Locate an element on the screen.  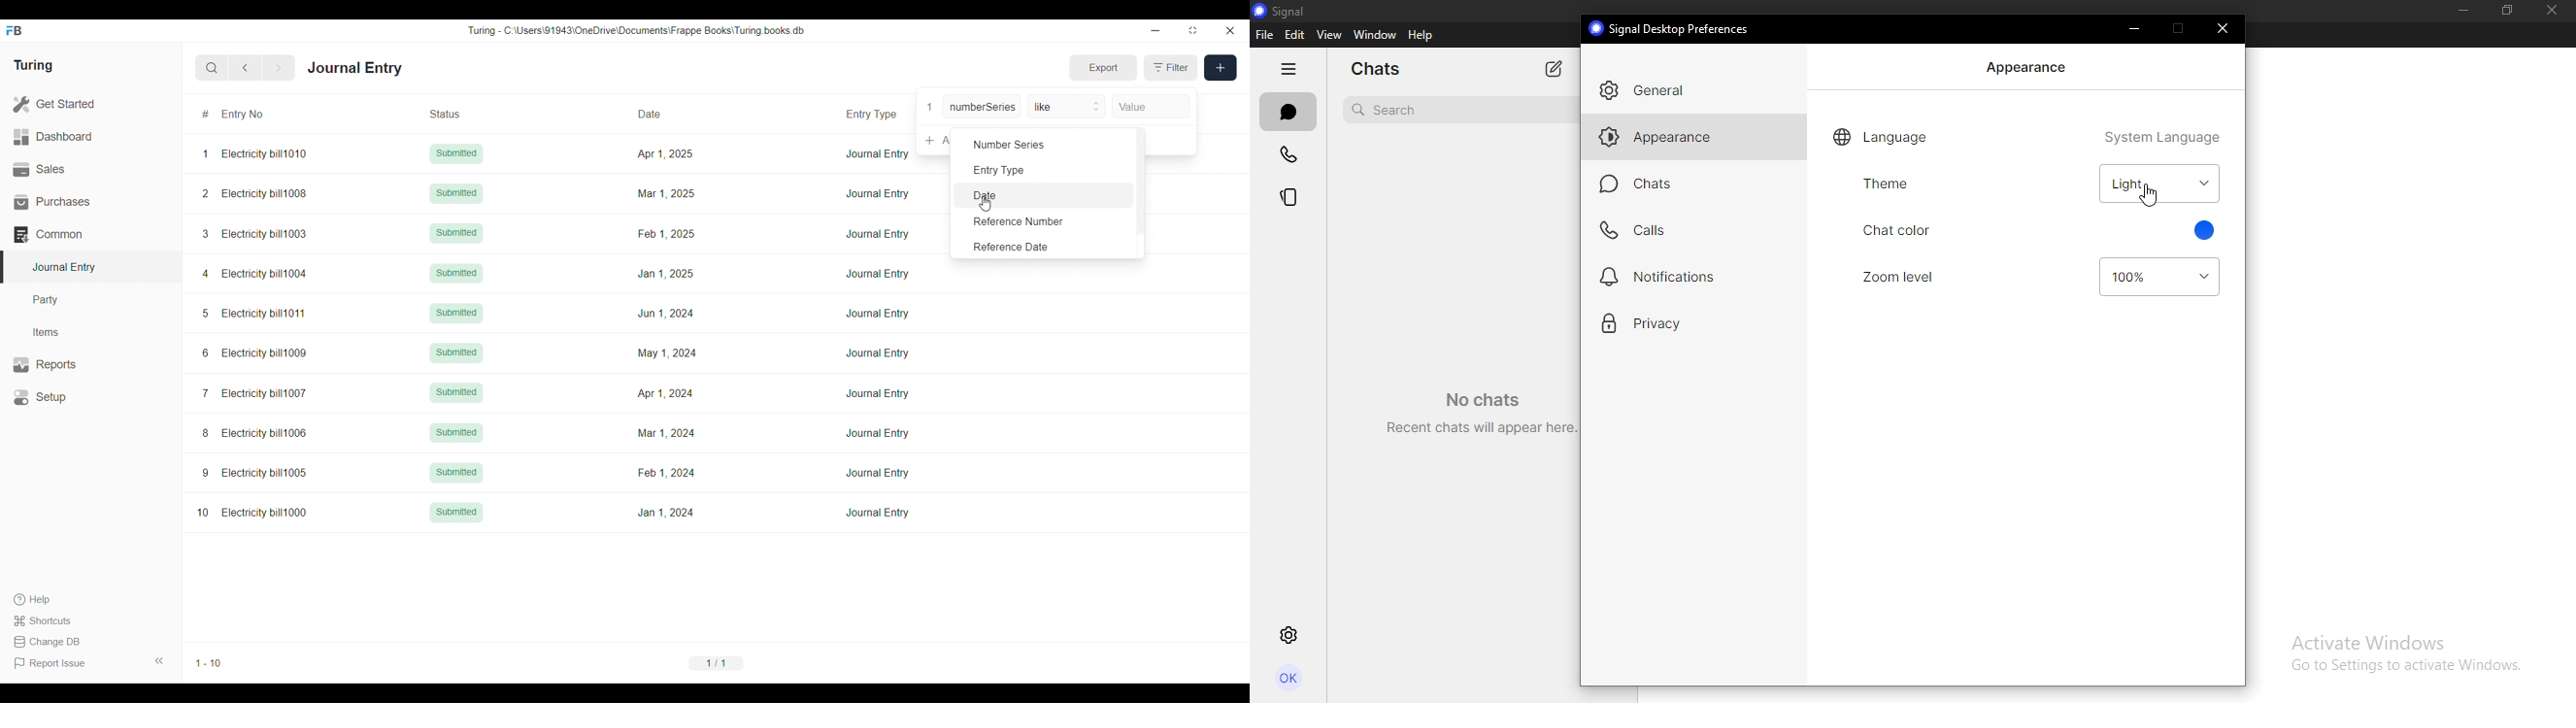
Submitted is located at coordinates (456, 432).